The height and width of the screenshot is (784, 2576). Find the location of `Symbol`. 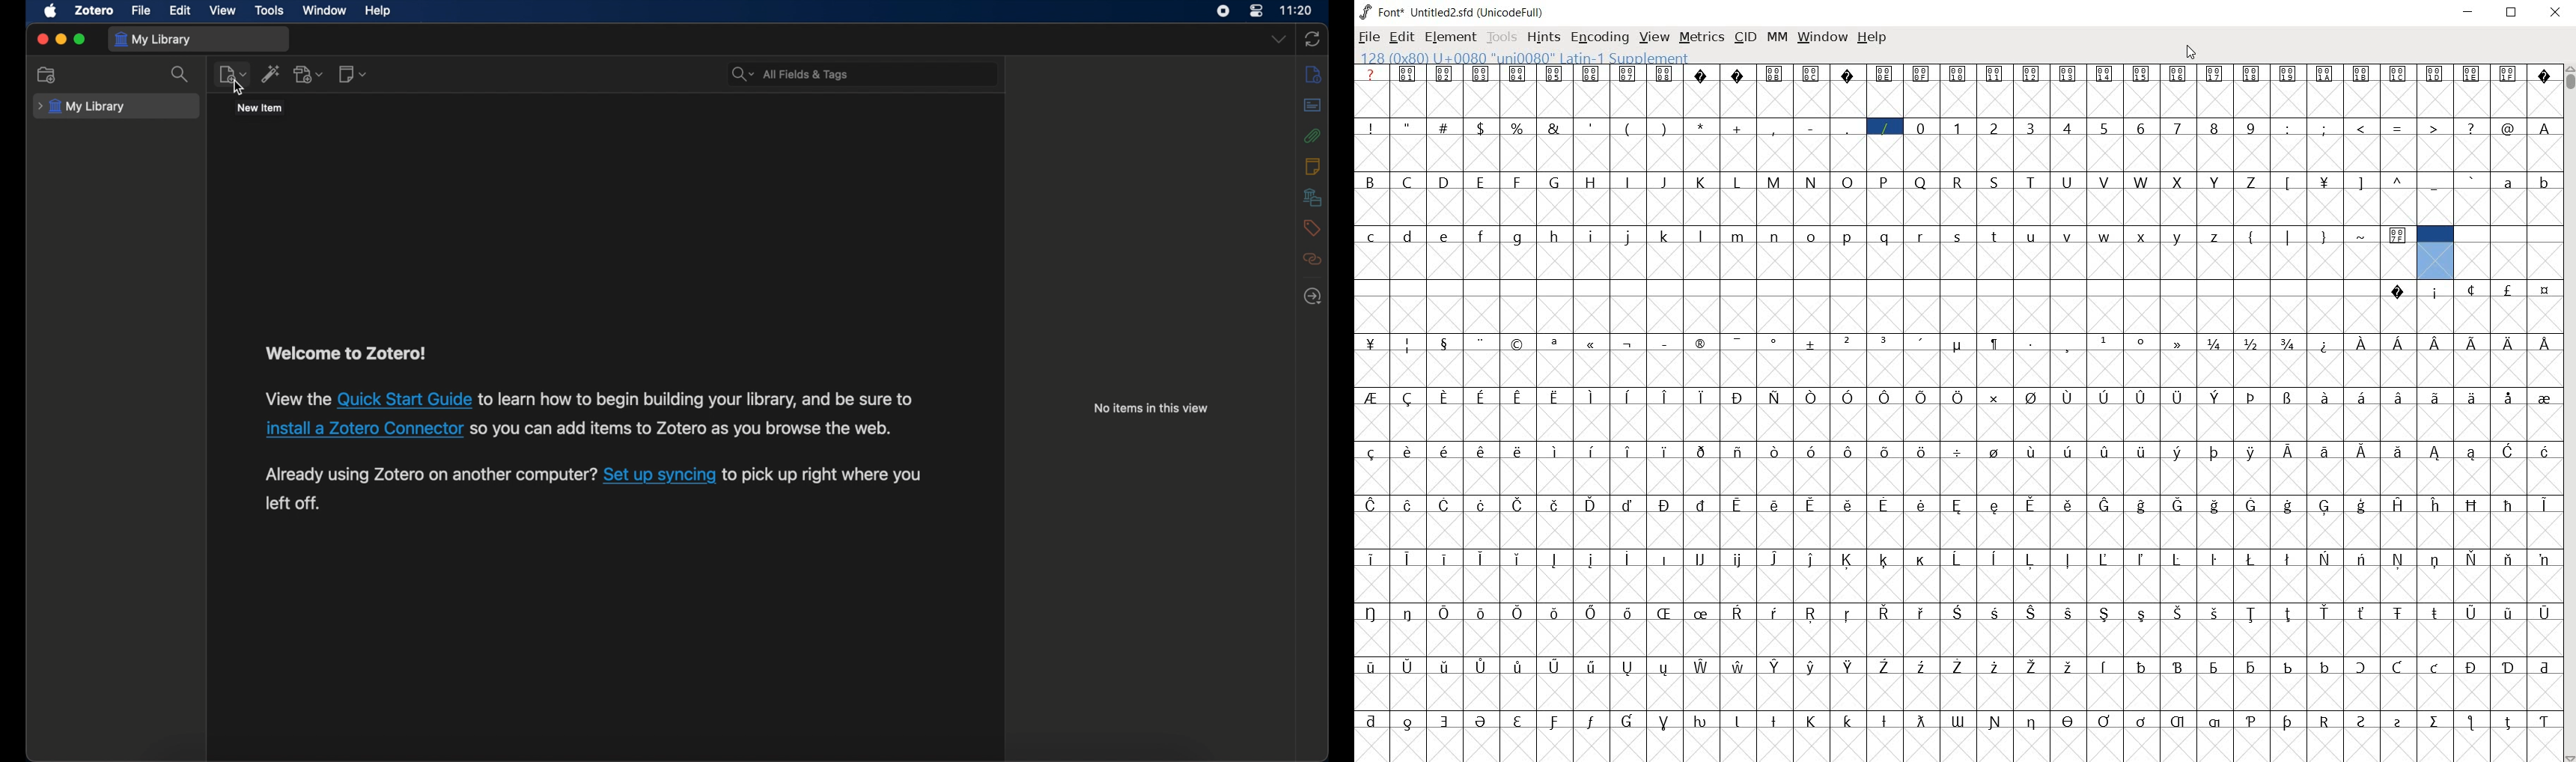

Symbol is located at coordinates (1739, 505).